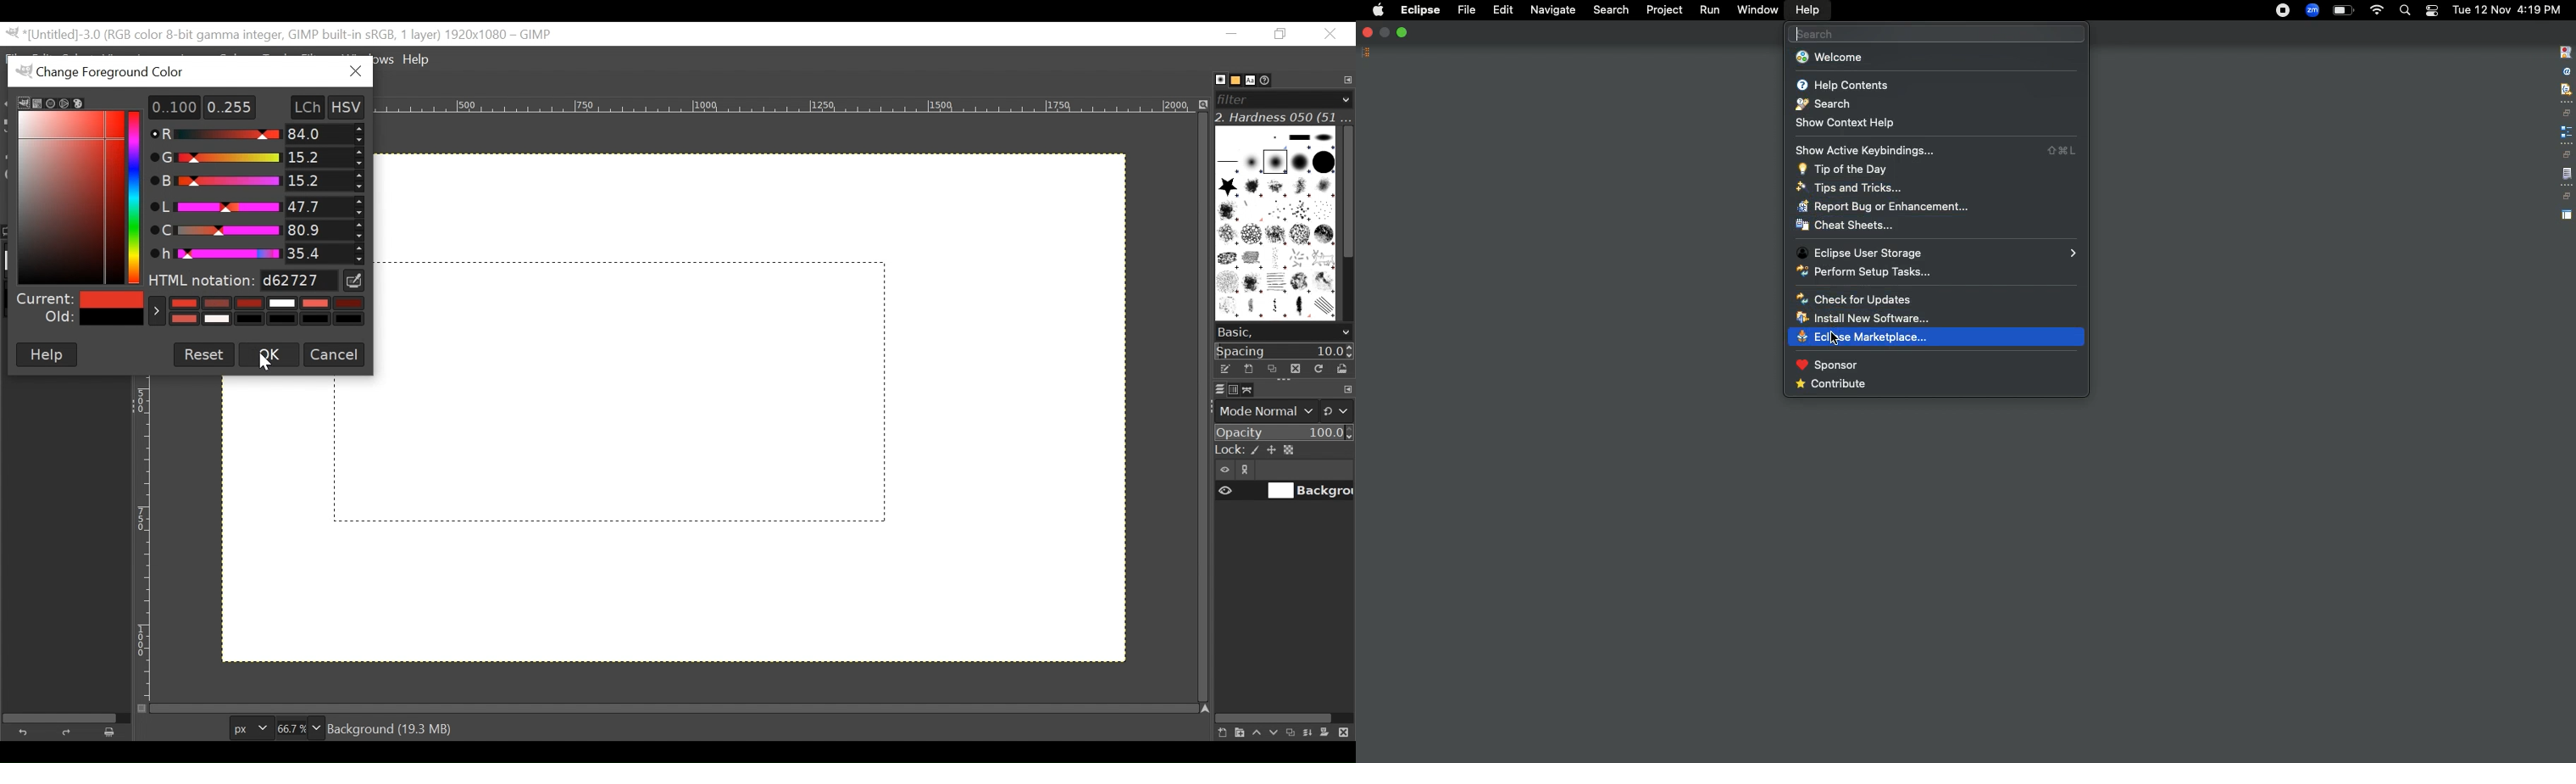 Image resolution: width=2576 pixels, height=784 pixels. Describe the element at coordinates (1420, 10) in the screenshot. I see `Eclipse` at that location.